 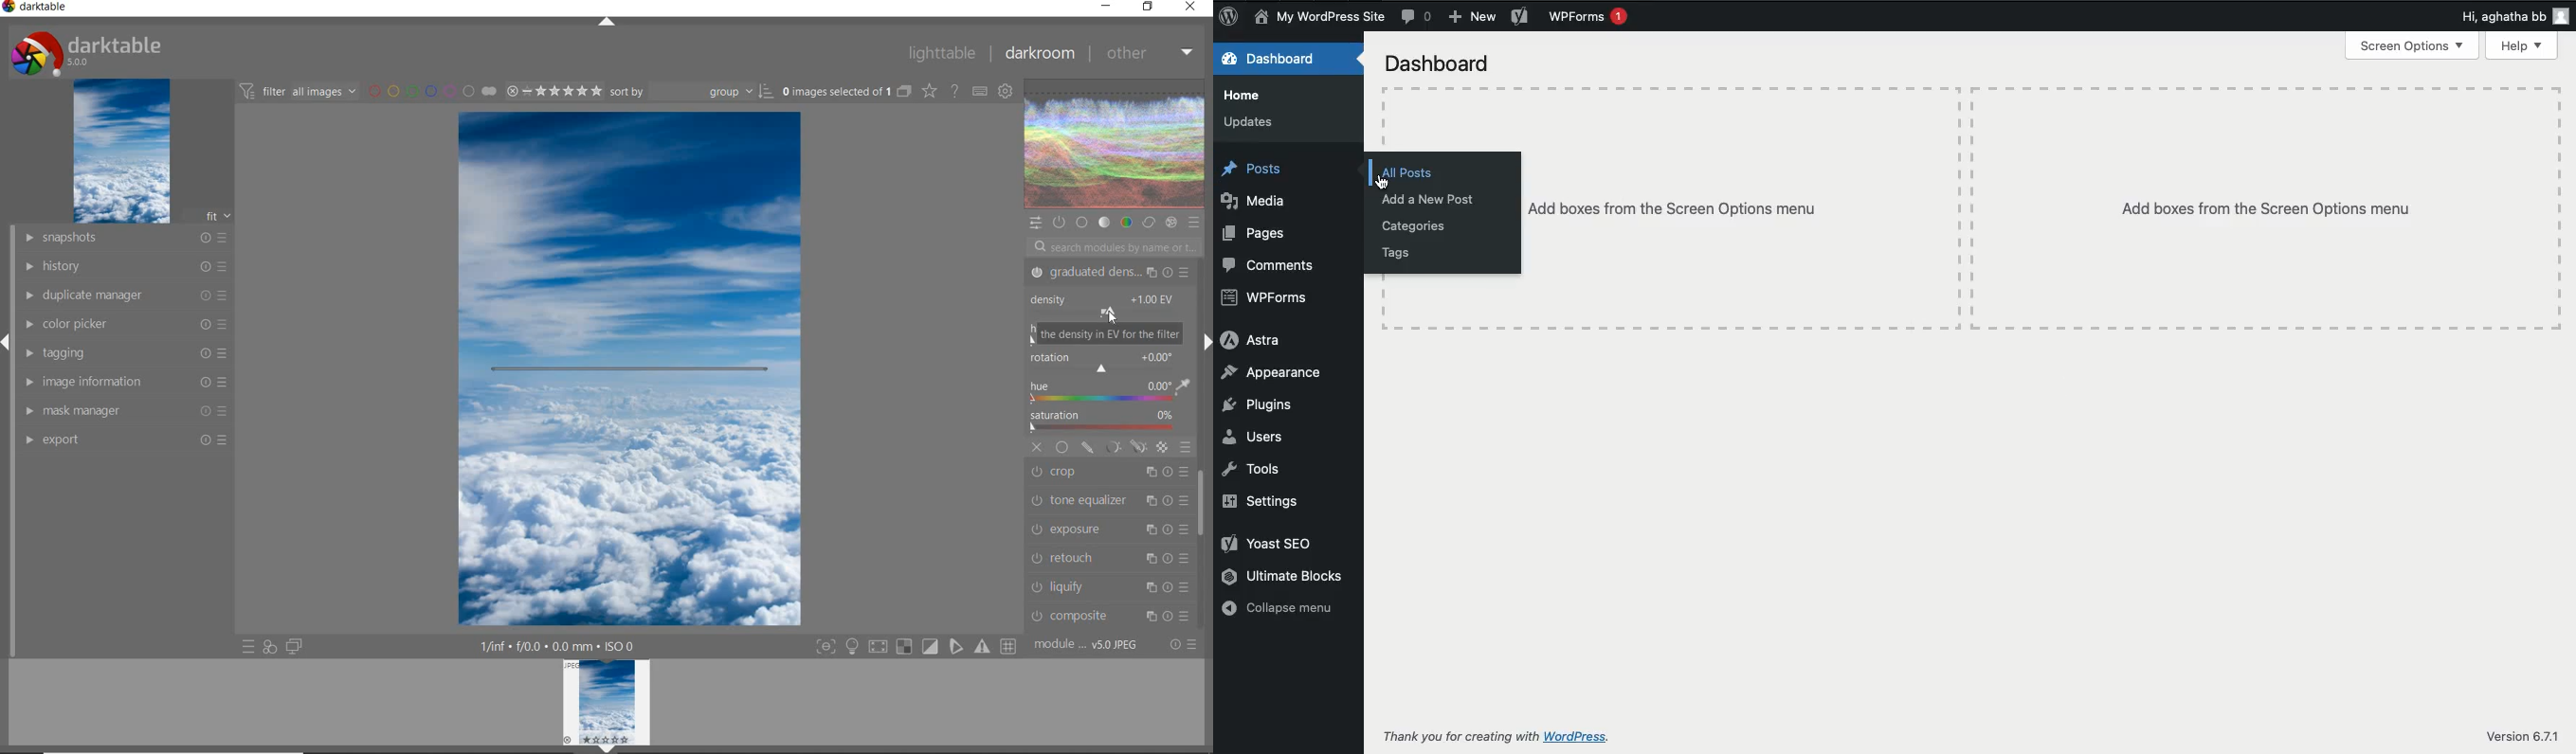 I want to click on QUICK ACCESS FOR APLYING ANY OF YOUR STYLES, so click(x=270, y=647).